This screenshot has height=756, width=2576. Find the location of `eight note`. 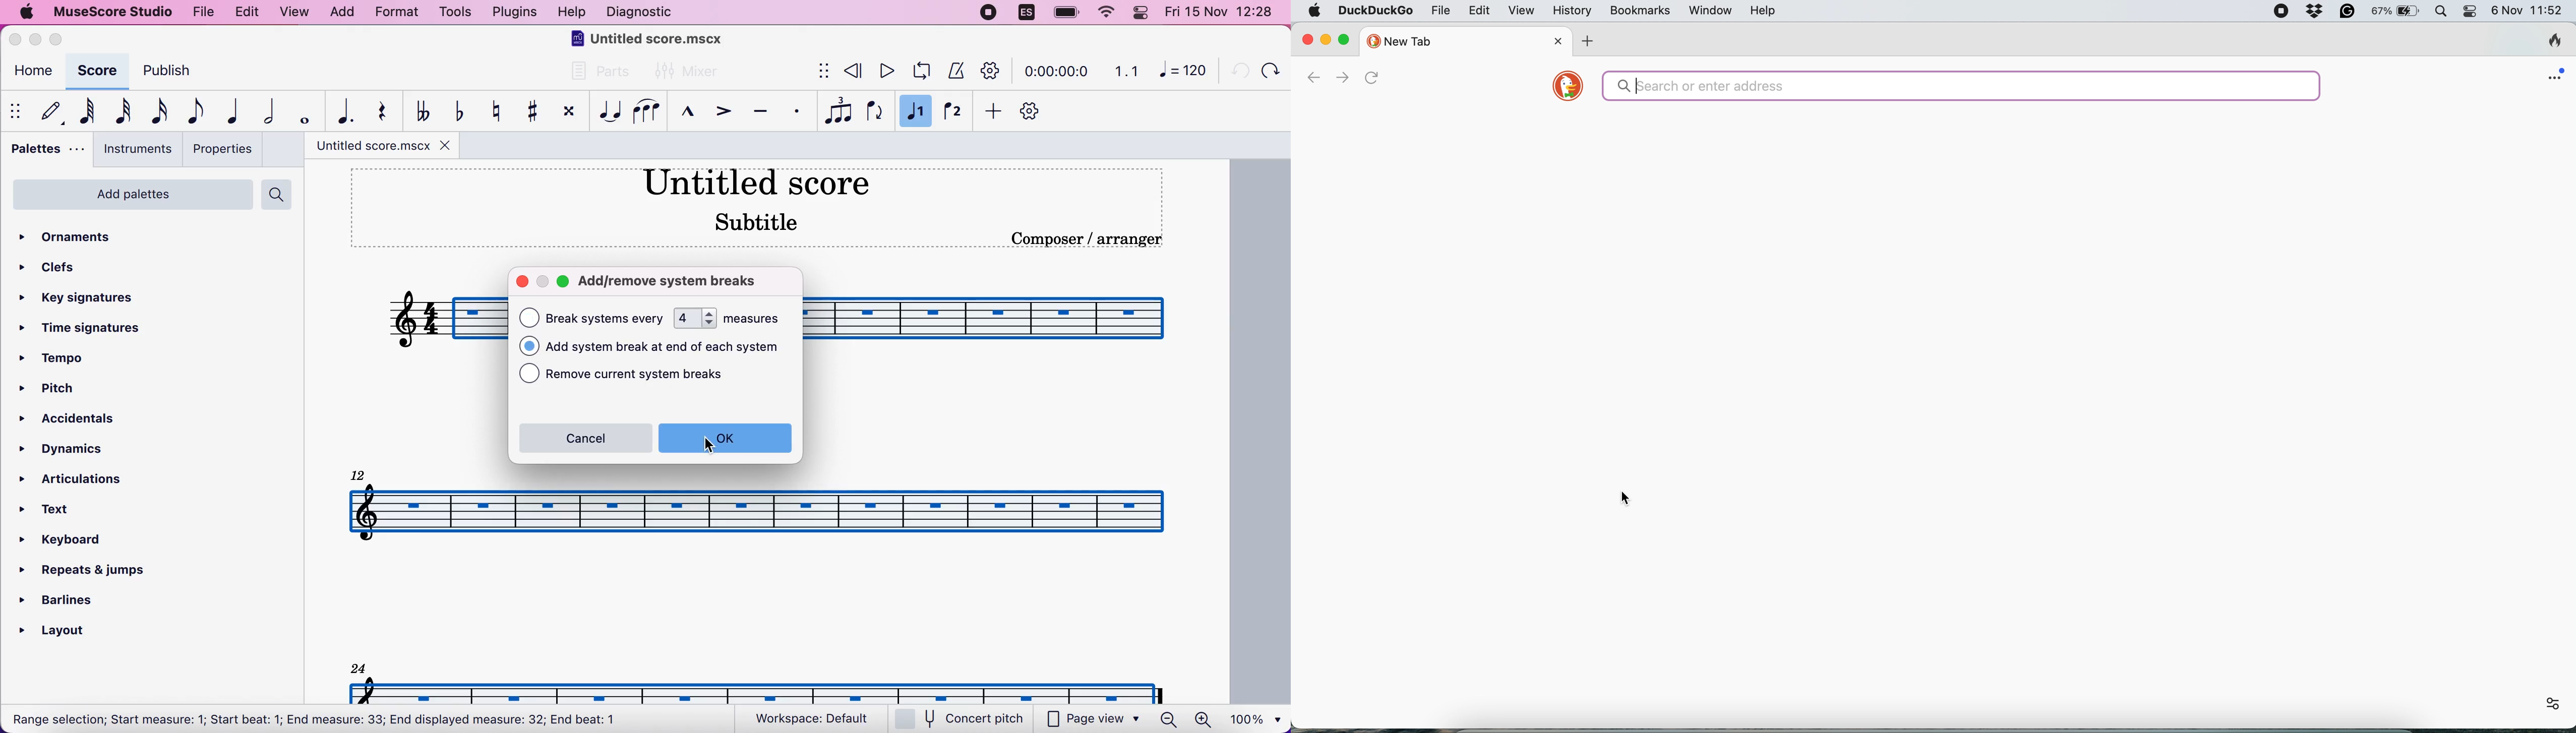

eight note is located at coordinates (194, 111).